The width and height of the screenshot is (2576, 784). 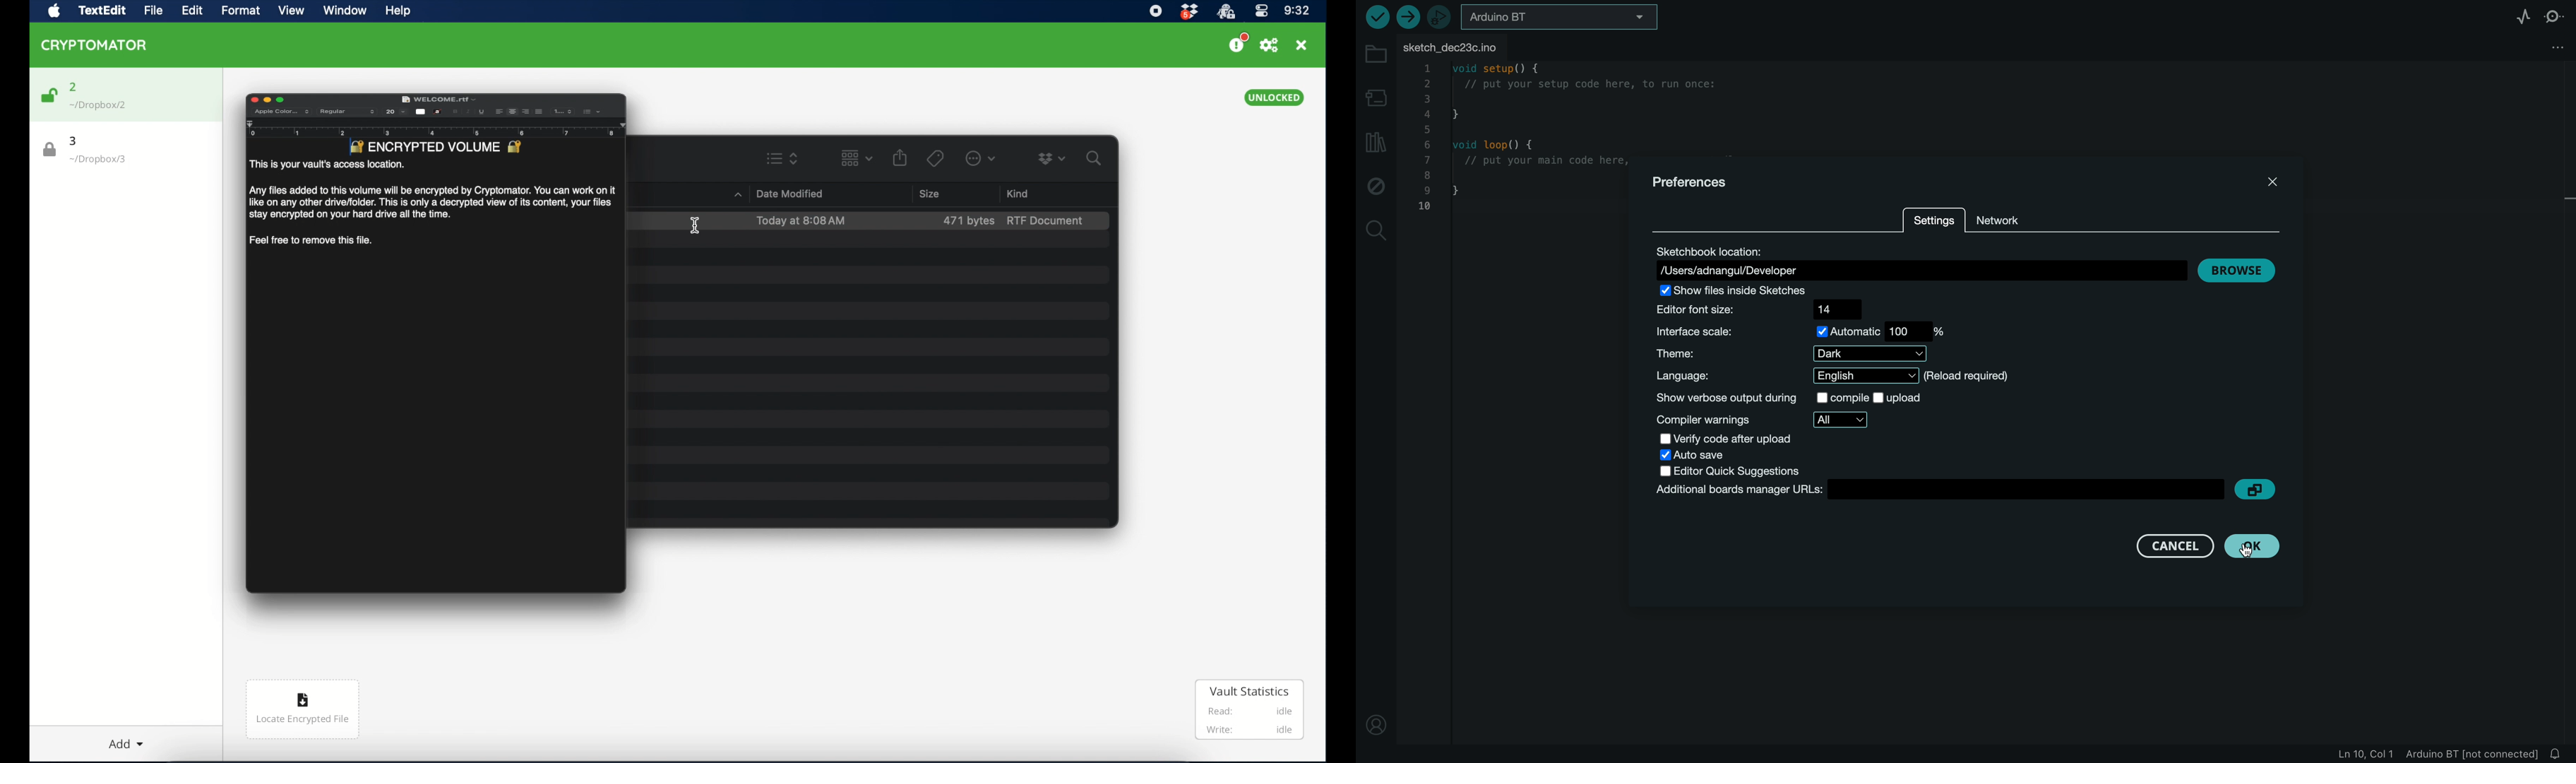 What do you see at coordinates (857, 158) in the screenshot?
I see `view dropdown` at bounding box center [857, 158].